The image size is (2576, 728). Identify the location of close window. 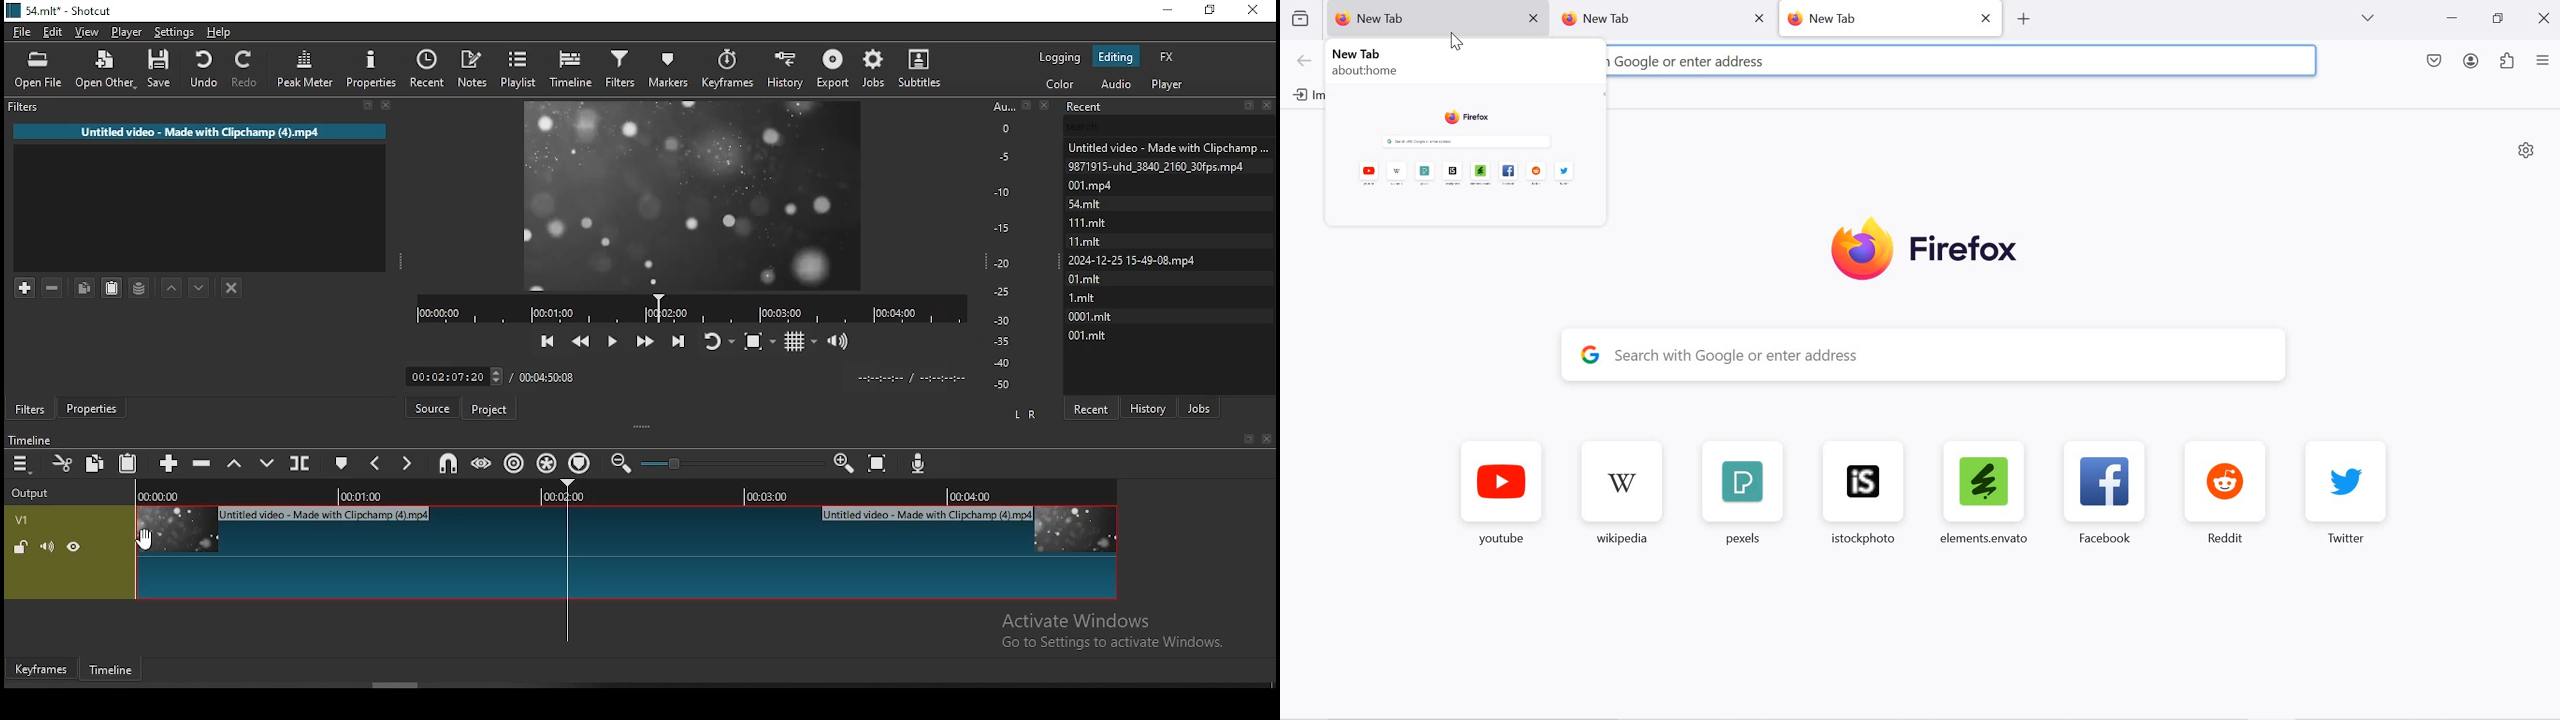
(1253, 9).